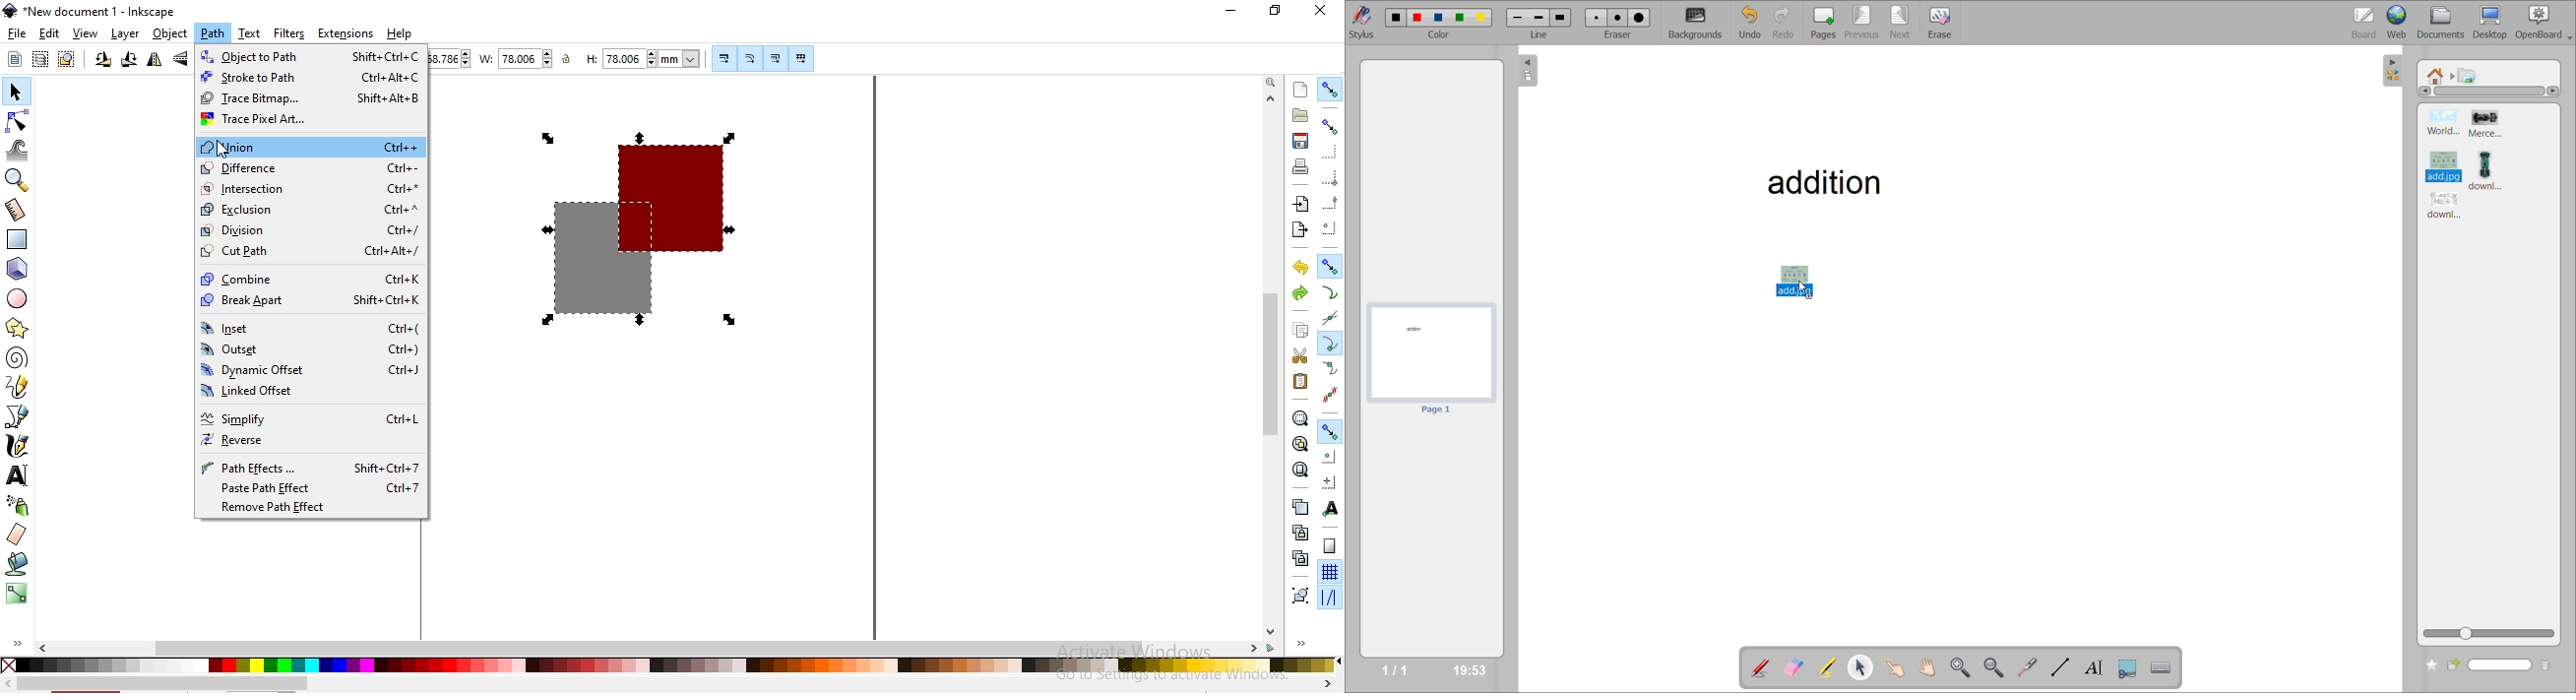 This screenshot has height=700, width=2576. Describe the element at coordinates (103, 61) in the screenshot. I see `rotate 90 counter clockwise` at that location.